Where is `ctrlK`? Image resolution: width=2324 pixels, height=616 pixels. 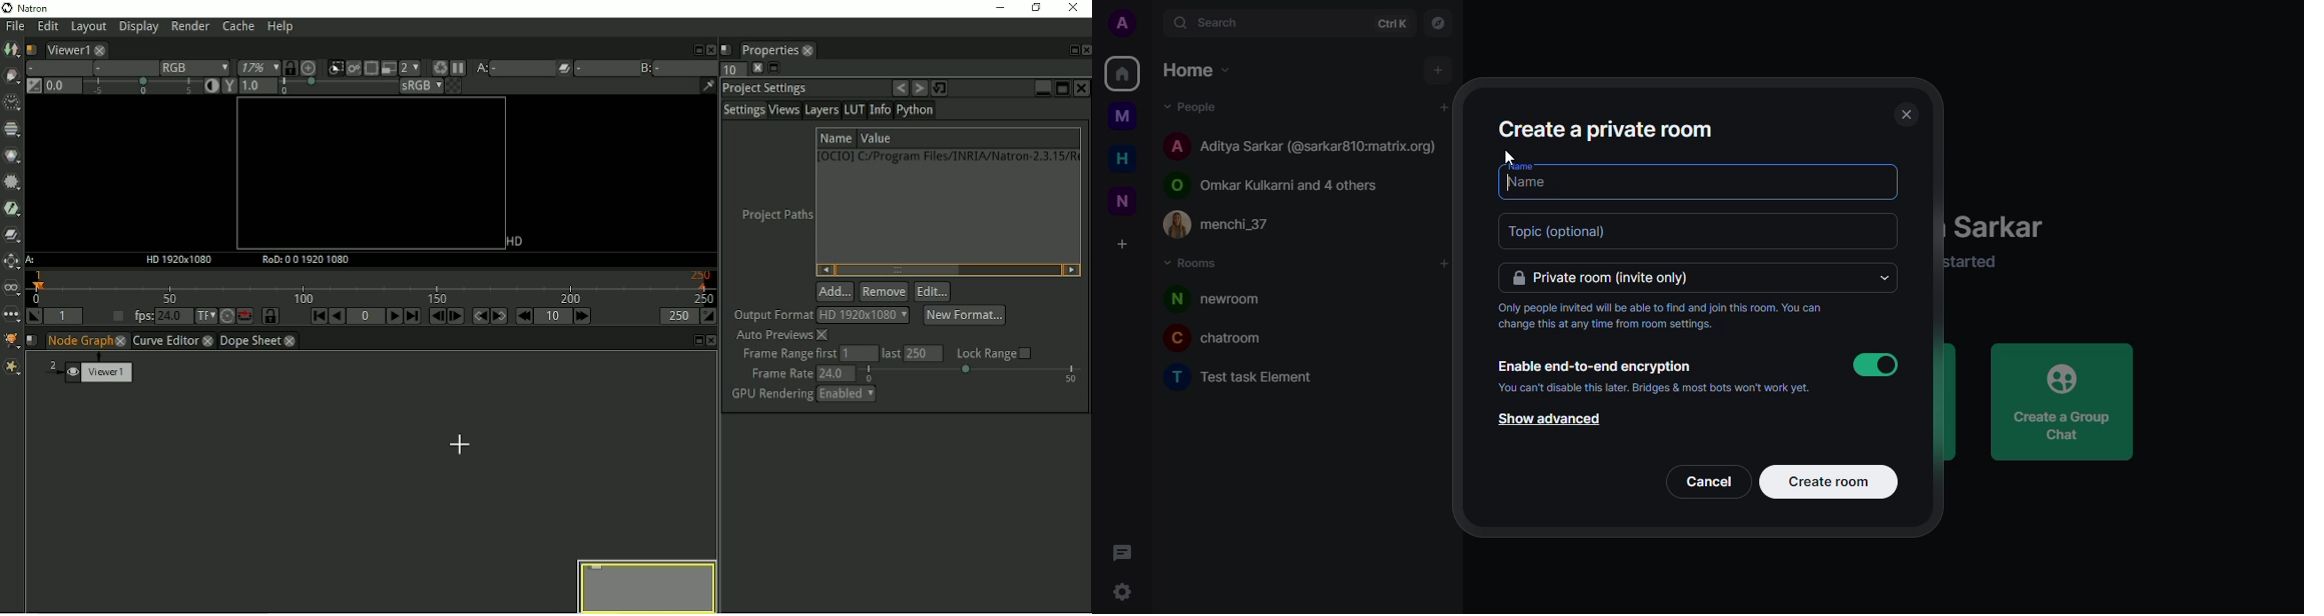
ctrlK is located at coordinates (1391, 24).